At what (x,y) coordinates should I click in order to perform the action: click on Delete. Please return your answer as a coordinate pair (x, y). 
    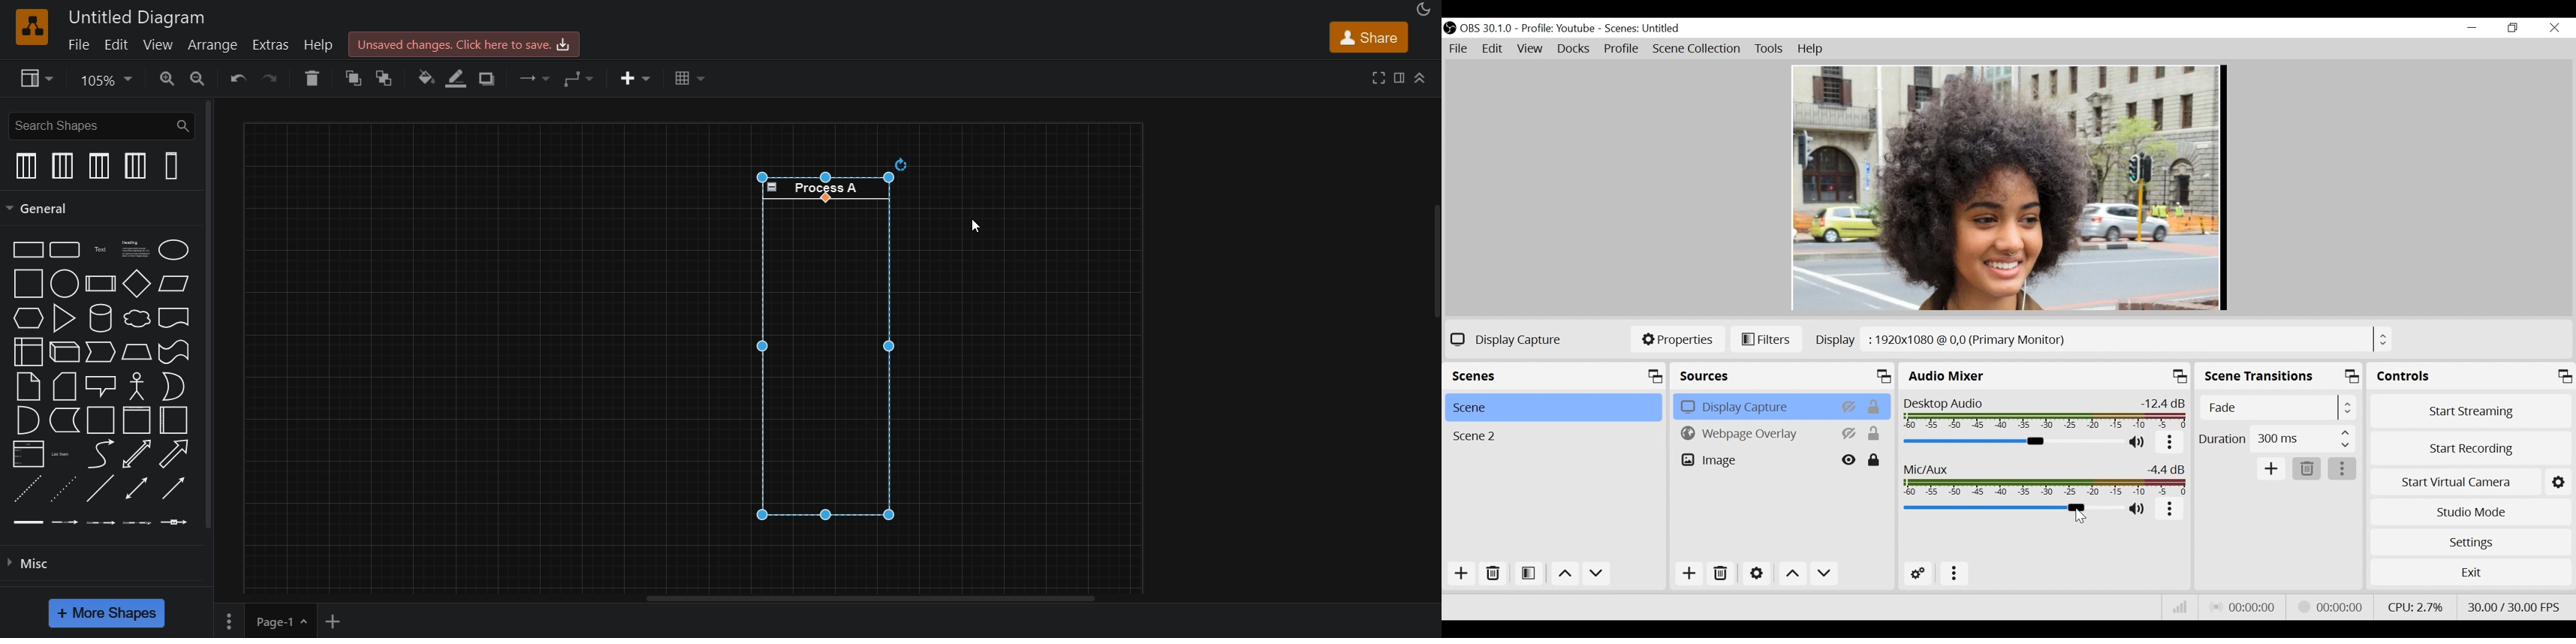
    Looking at the image, I should click on (2306, 468).